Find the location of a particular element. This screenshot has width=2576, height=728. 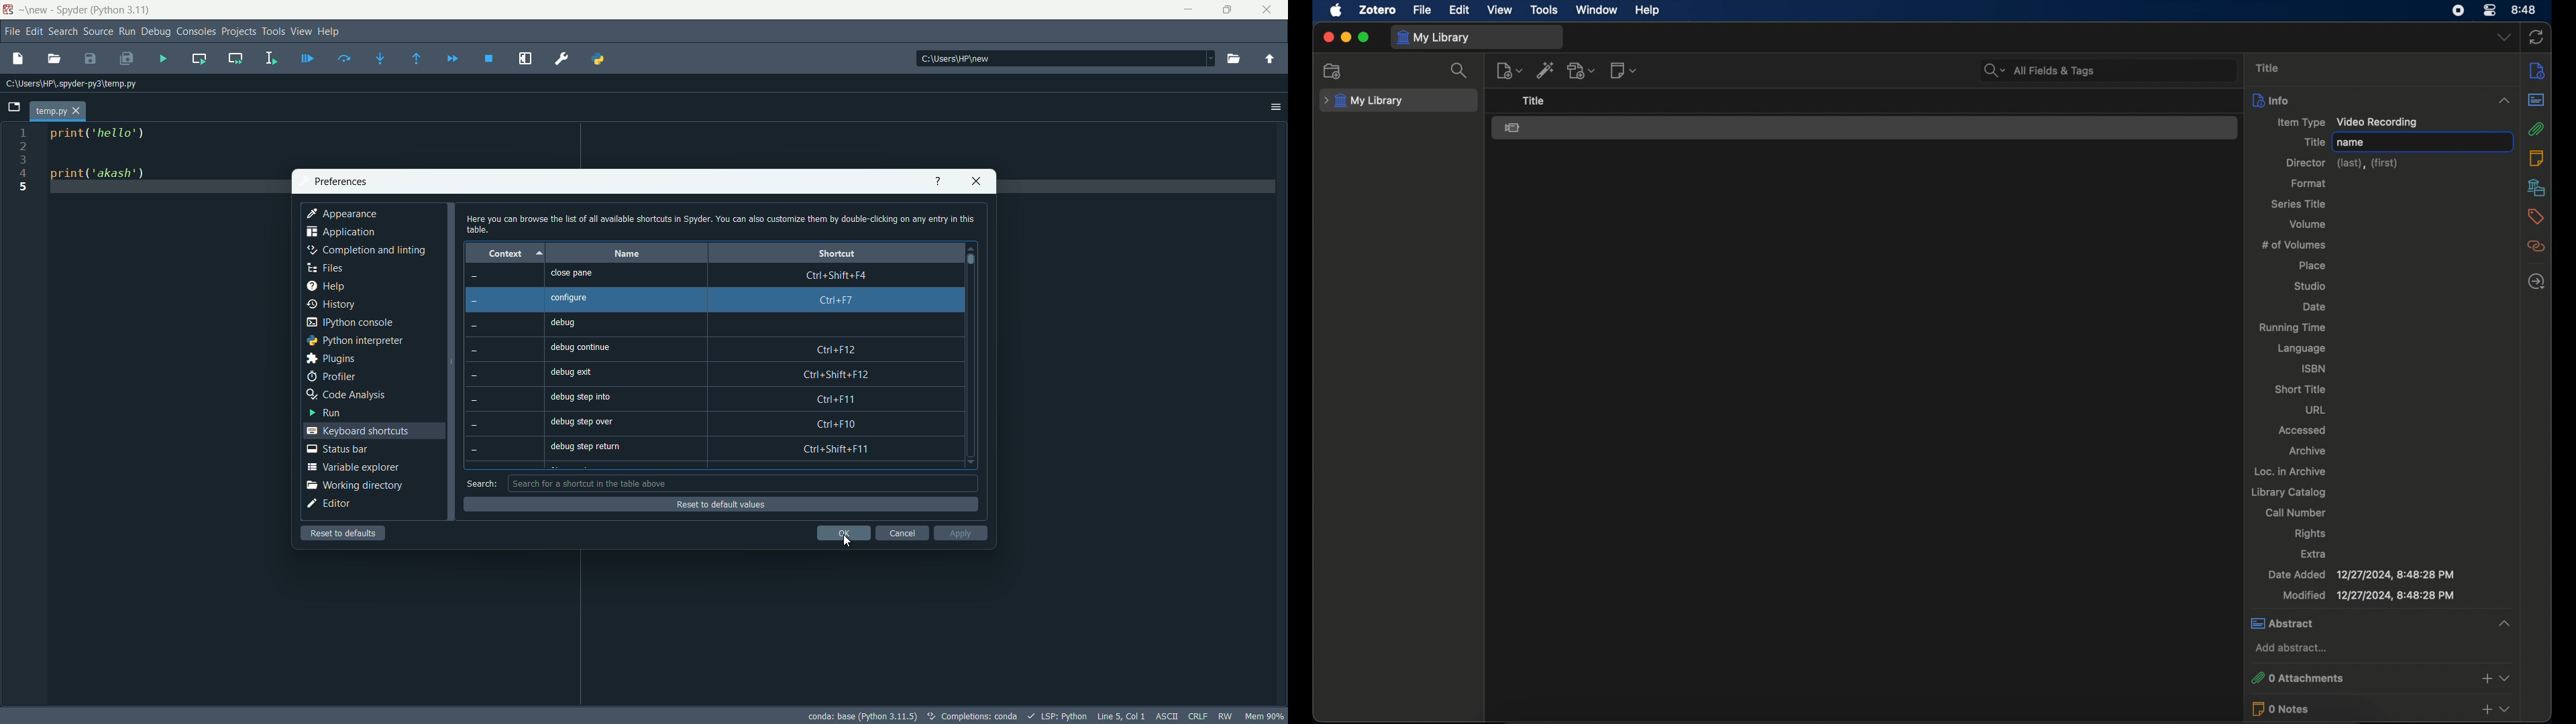

rl is located at coordinates (2316, 409).